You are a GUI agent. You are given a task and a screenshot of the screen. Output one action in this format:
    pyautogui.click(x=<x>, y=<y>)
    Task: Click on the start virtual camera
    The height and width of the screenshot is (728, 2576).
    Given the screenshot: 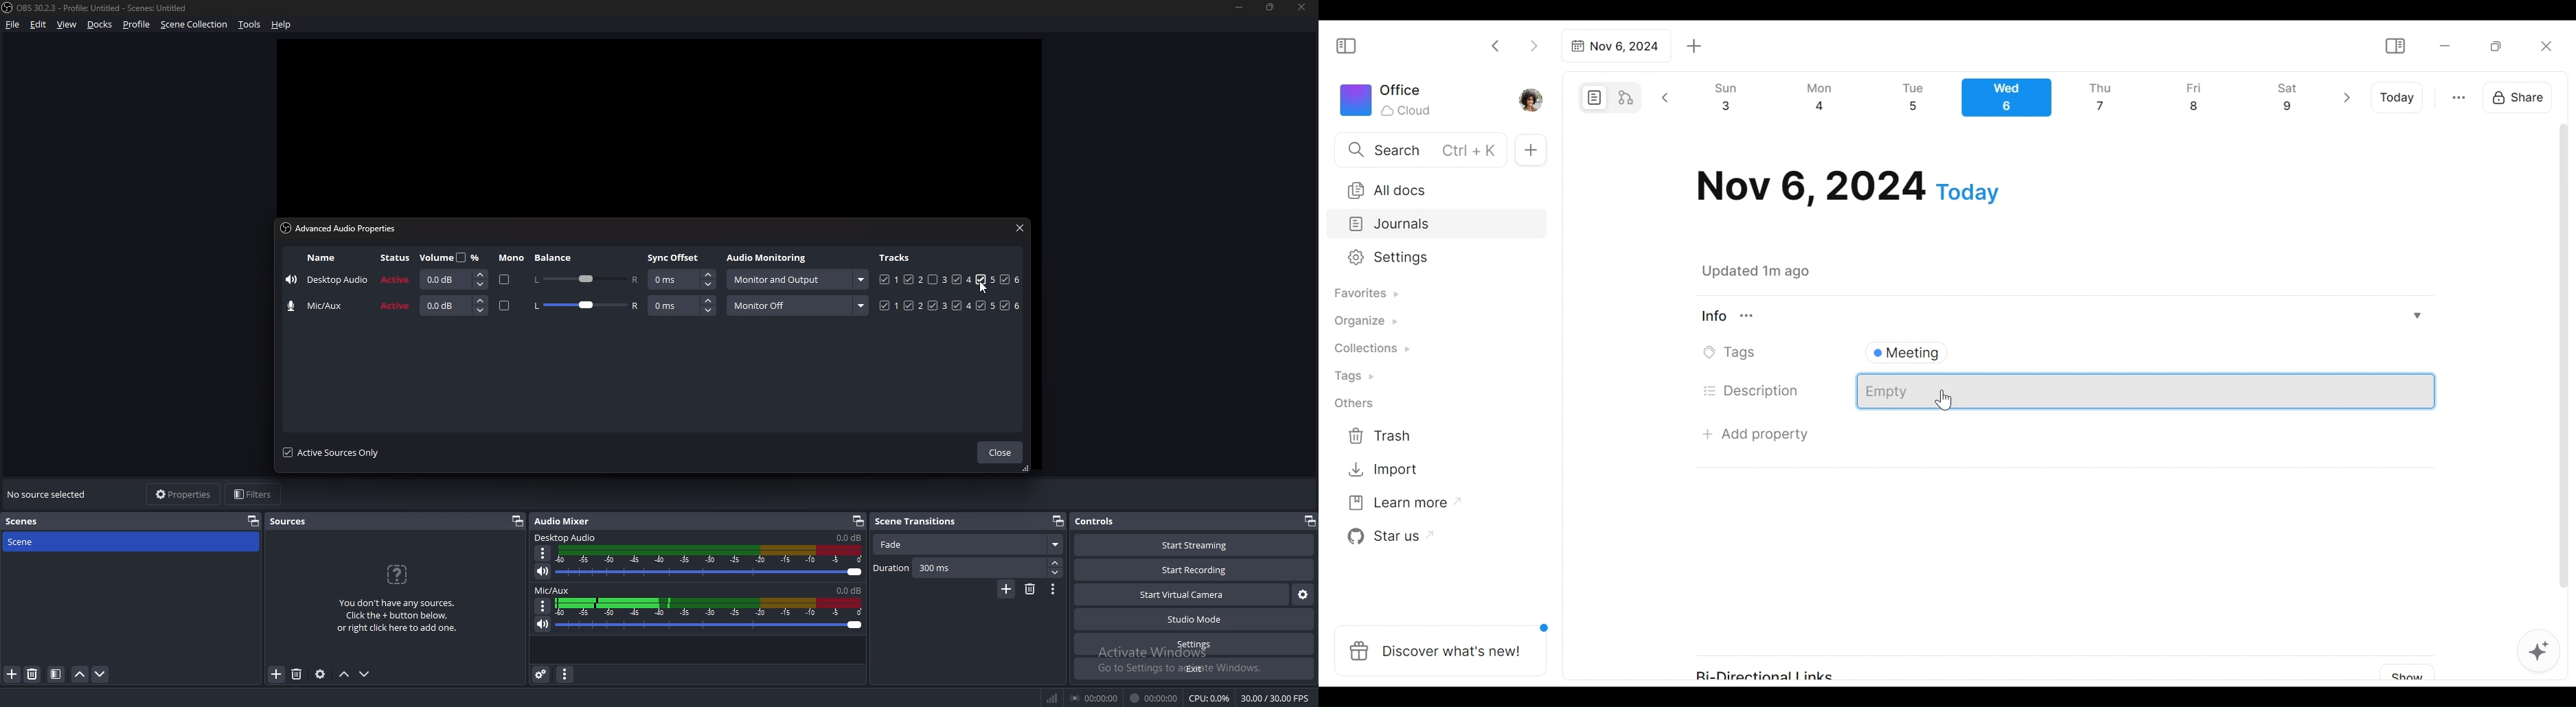 What is the action you would take?
    pyautogui.click(x=1181, y=596)
    